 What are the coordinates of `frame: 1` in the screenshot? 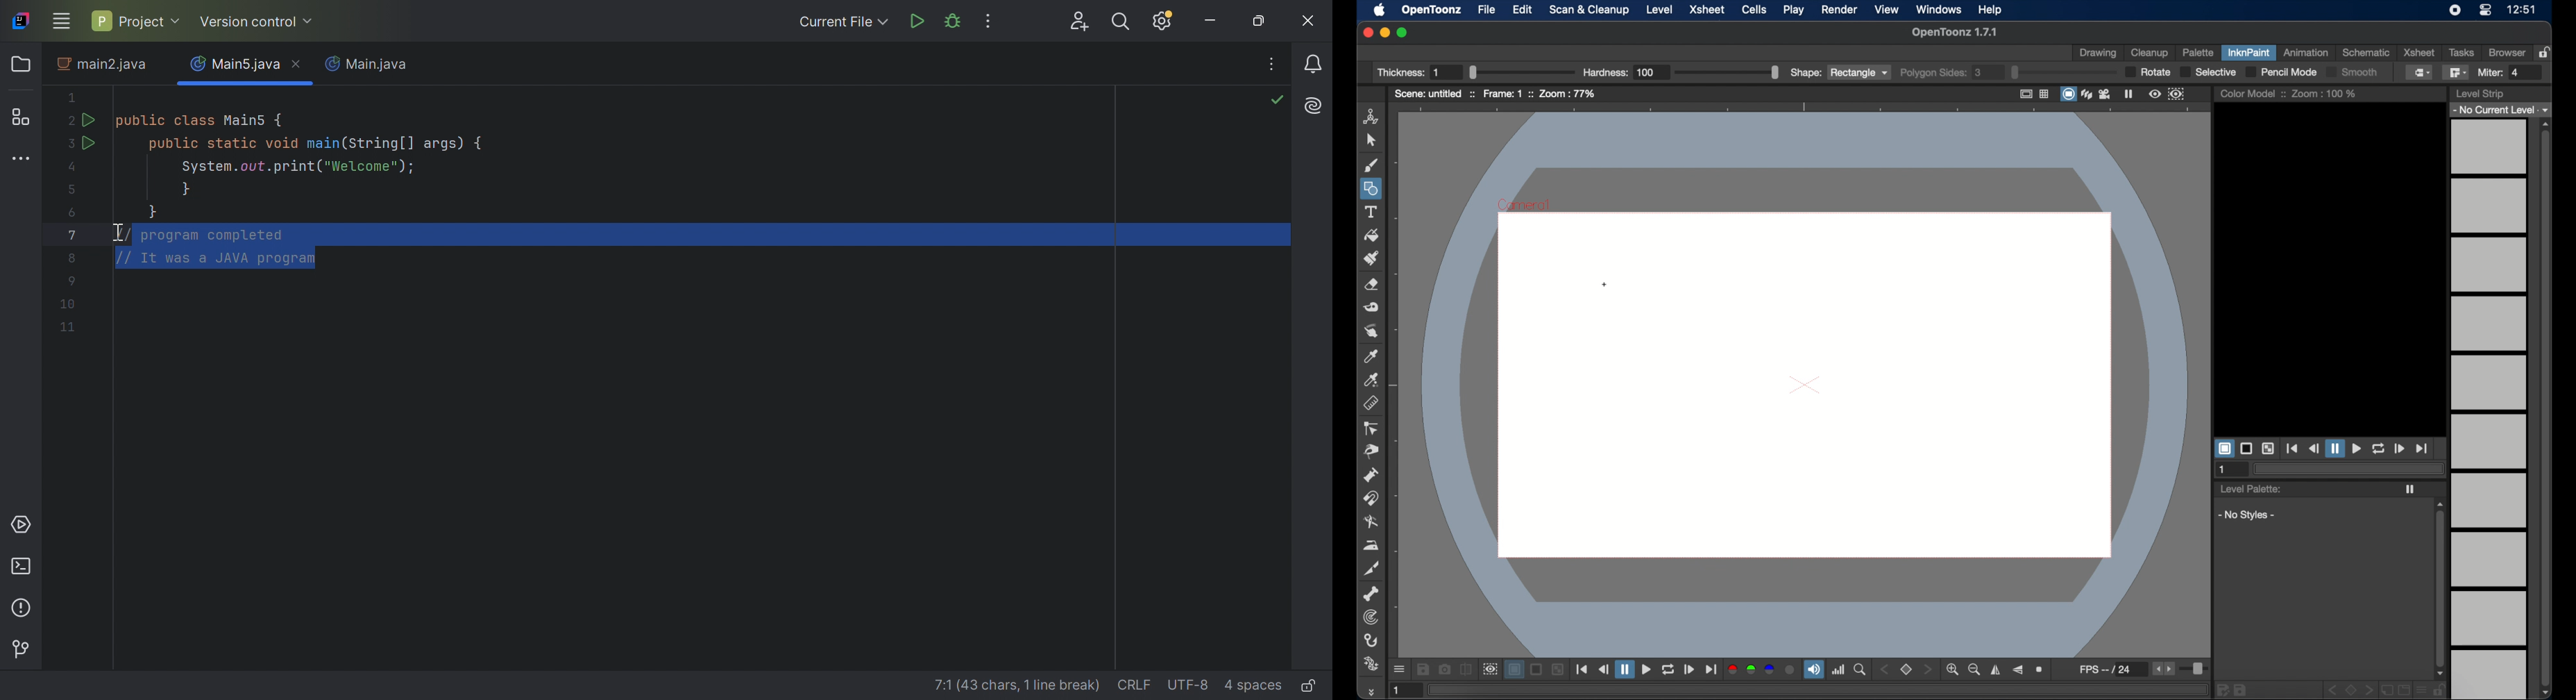 It's located at (1506, 93).